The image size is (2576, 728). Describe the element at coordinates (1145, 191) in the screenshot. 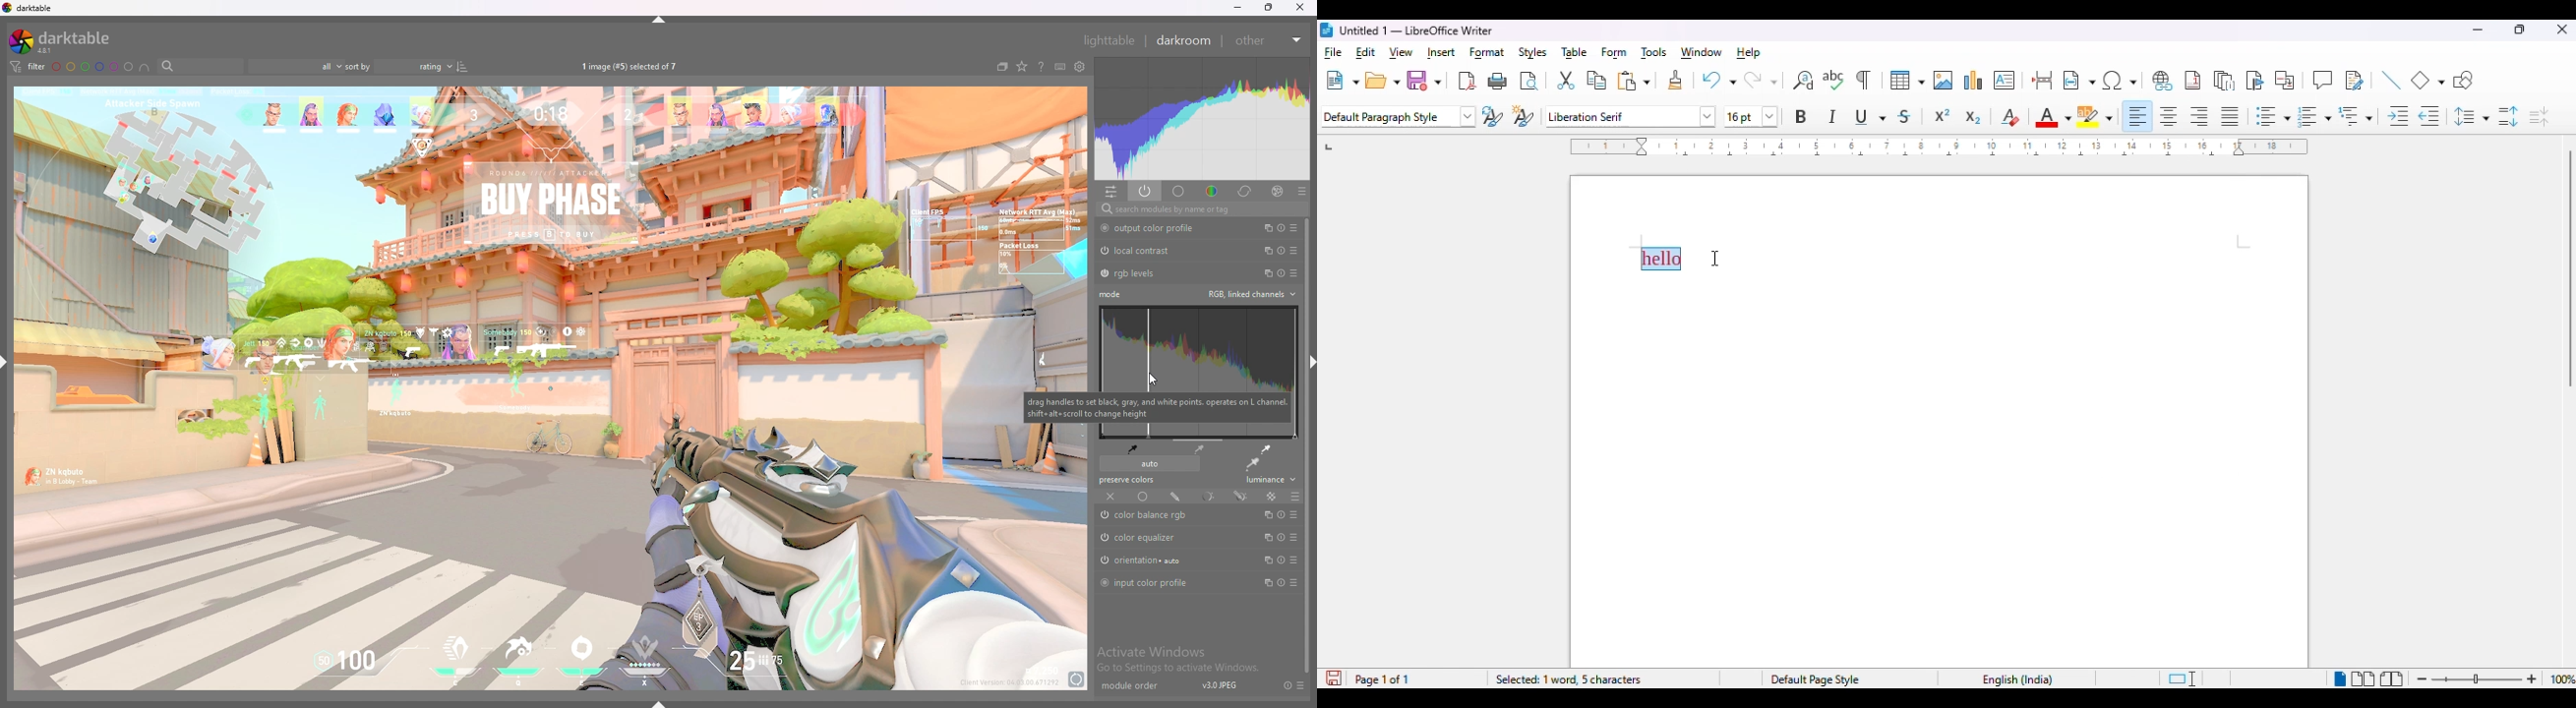

I see `show active modules` at that location.